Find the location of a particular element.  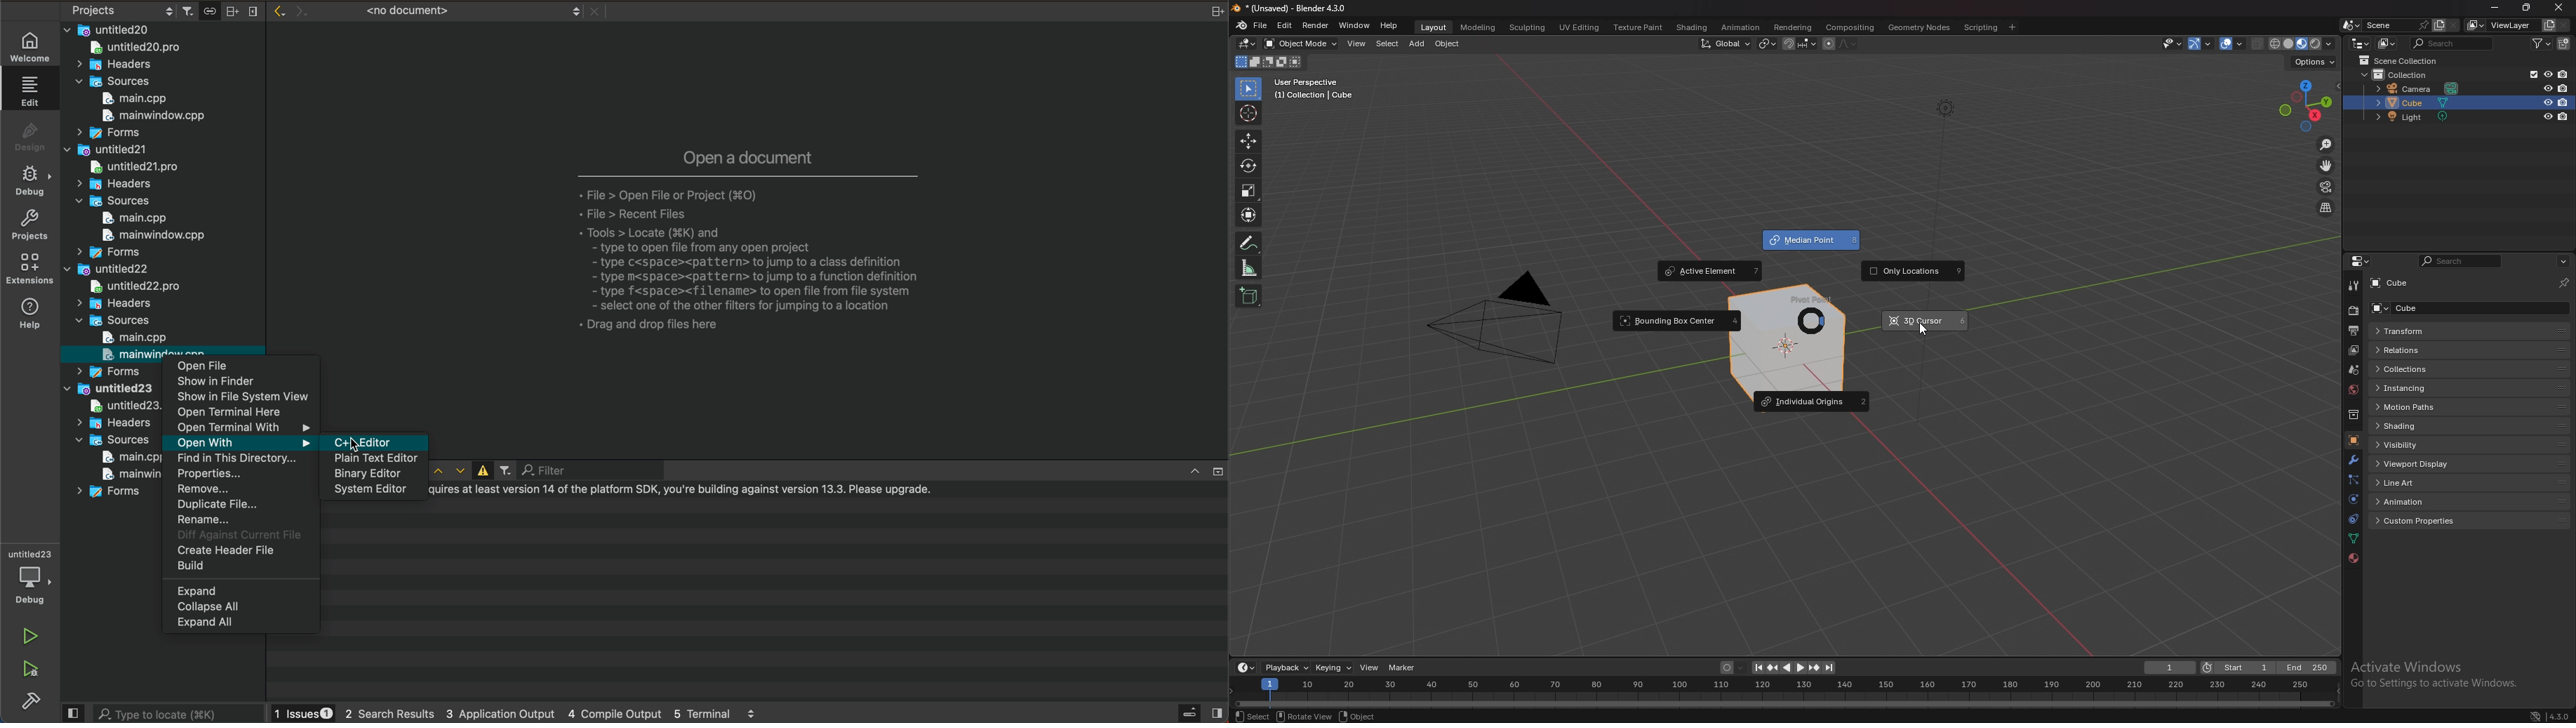

move is located at coordinates (1248, 141).